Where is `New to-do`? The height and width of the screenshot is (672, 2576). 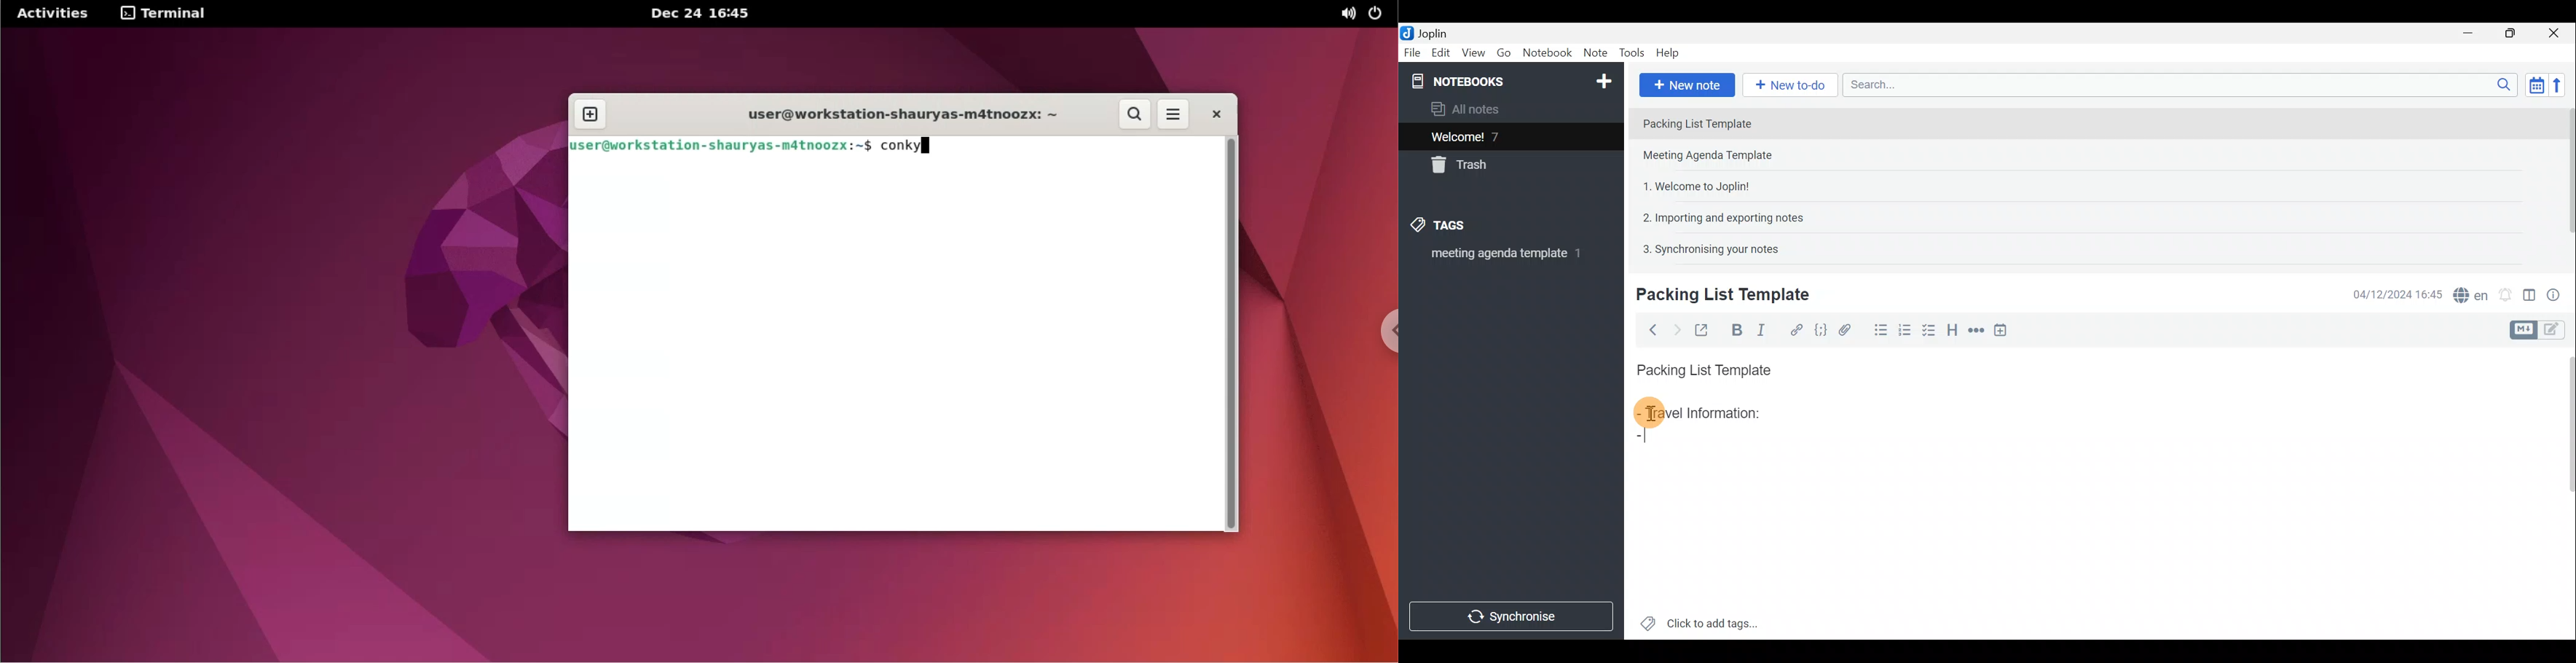
New to-do is located at coordinates (1791, 85).